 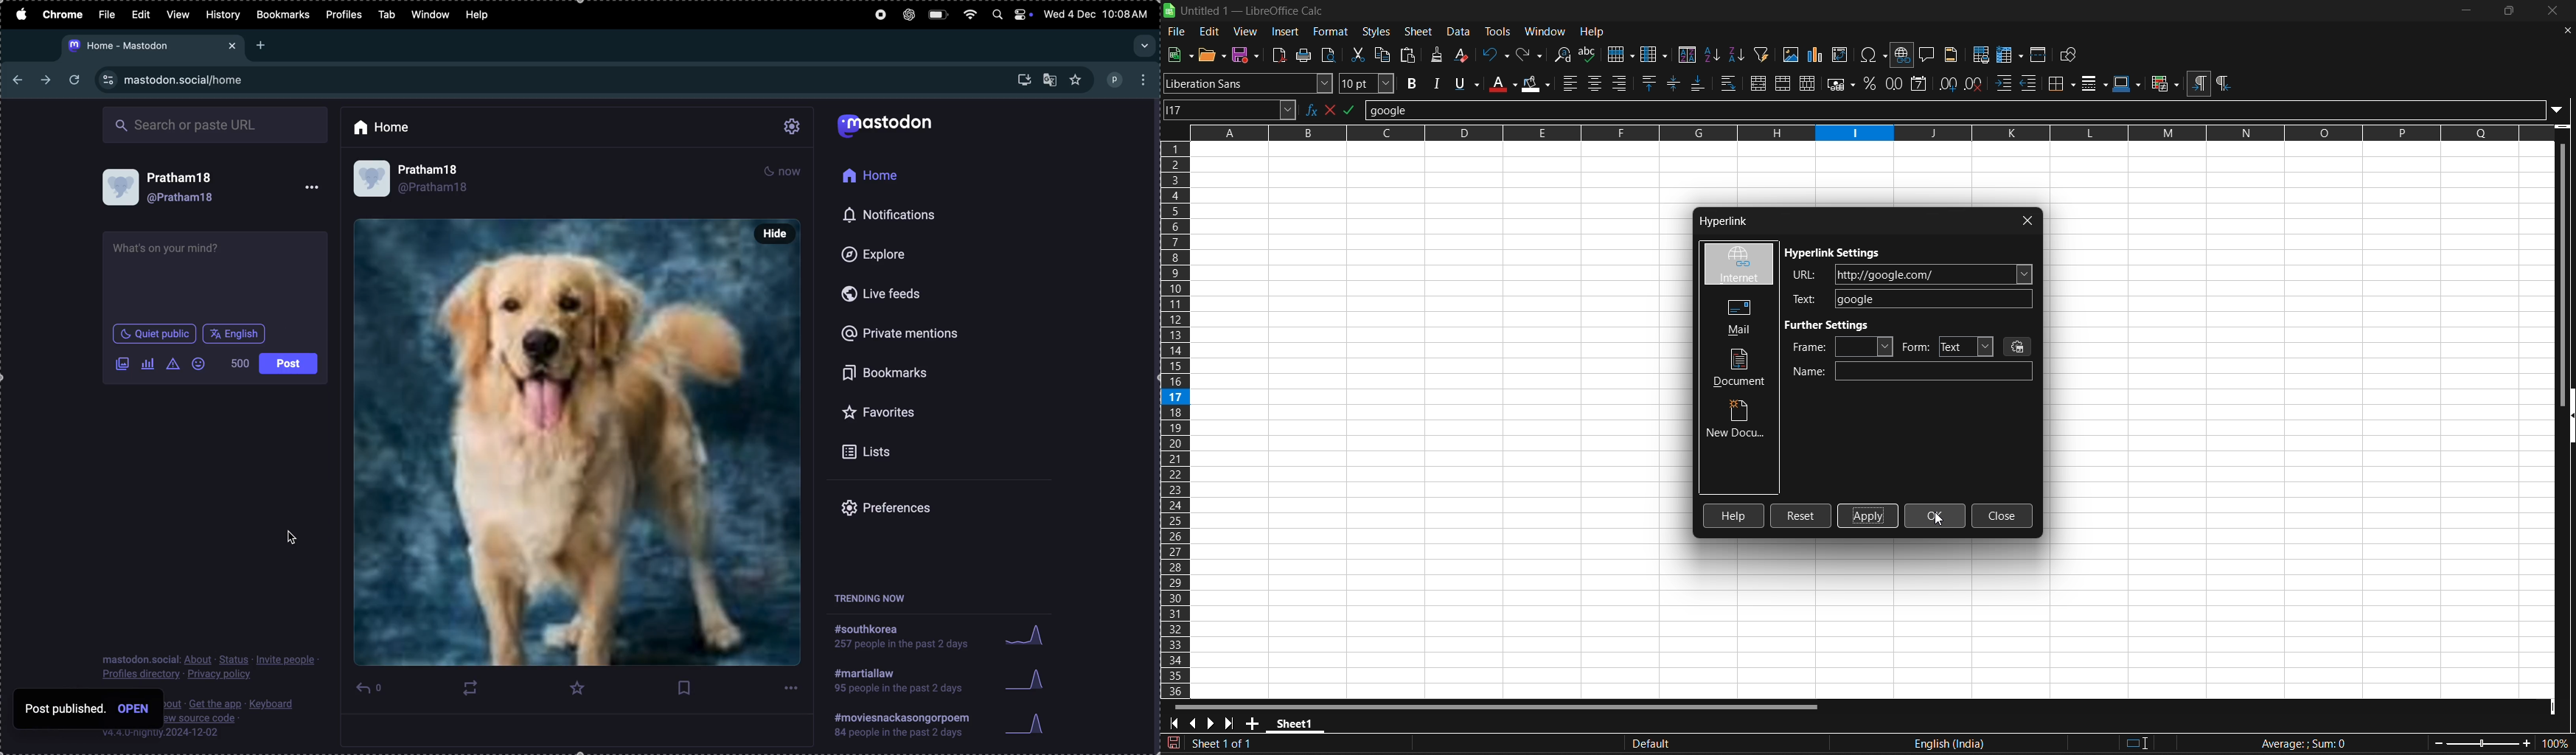 What do you see at coordinates (1735, 316) in the screenshot?
I see `mail` at bounding box center [1735, 316].